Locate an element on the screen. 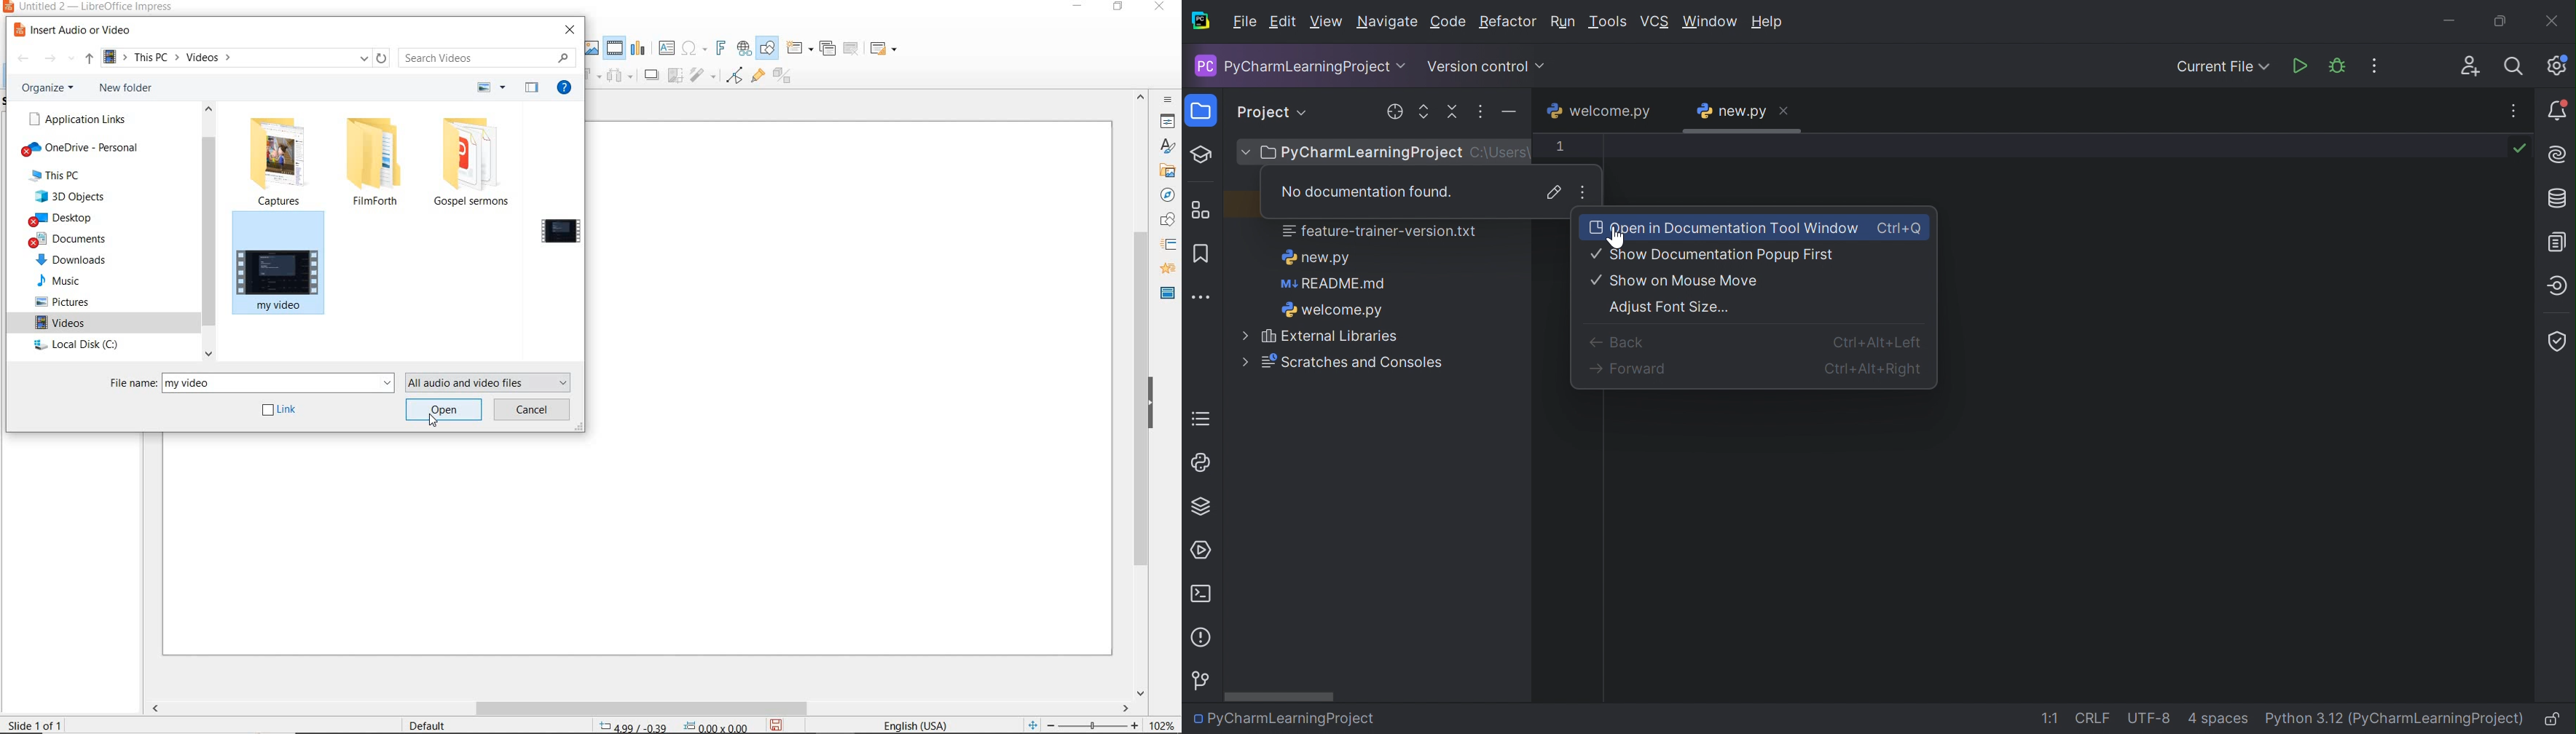 The height and width of the screenshot is (756, 2576). MINIMIZE is located at coordinates (1075, 7).